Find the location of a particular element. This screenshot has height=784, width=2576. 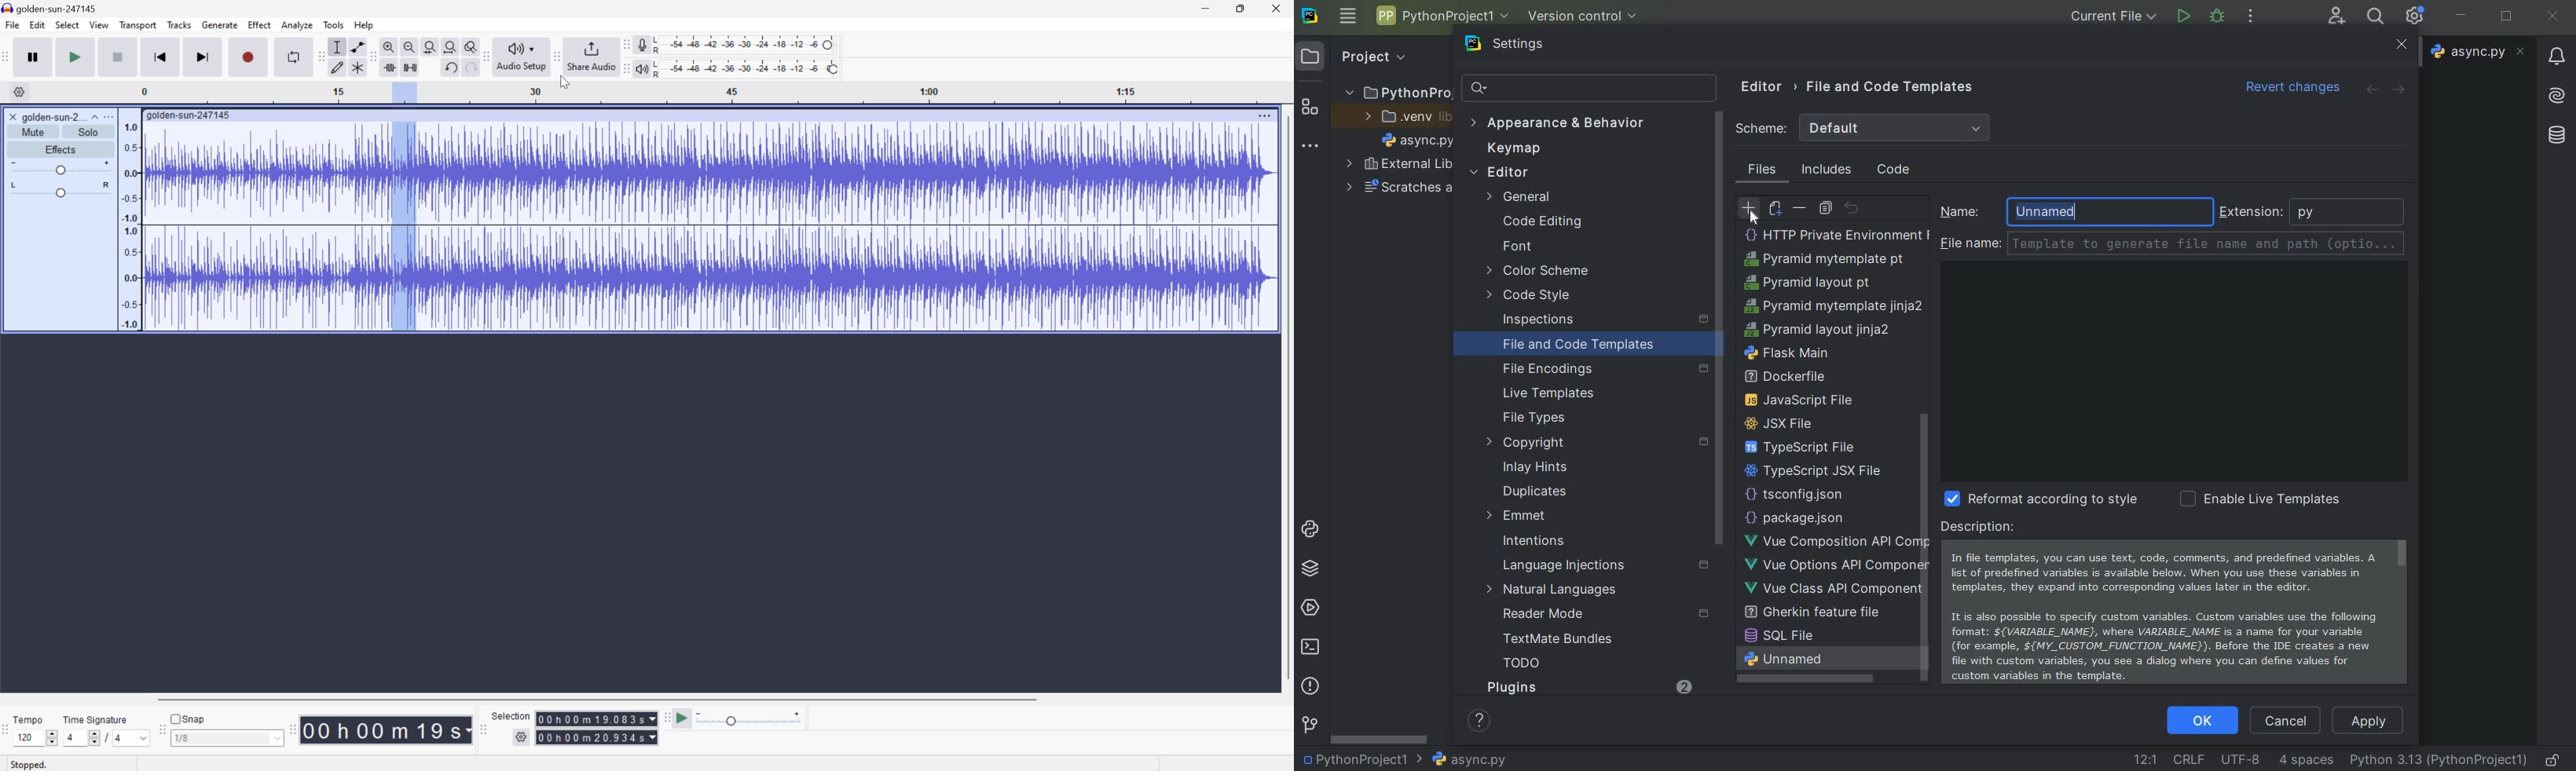

Multi tool is located at coordinates (359, 66).